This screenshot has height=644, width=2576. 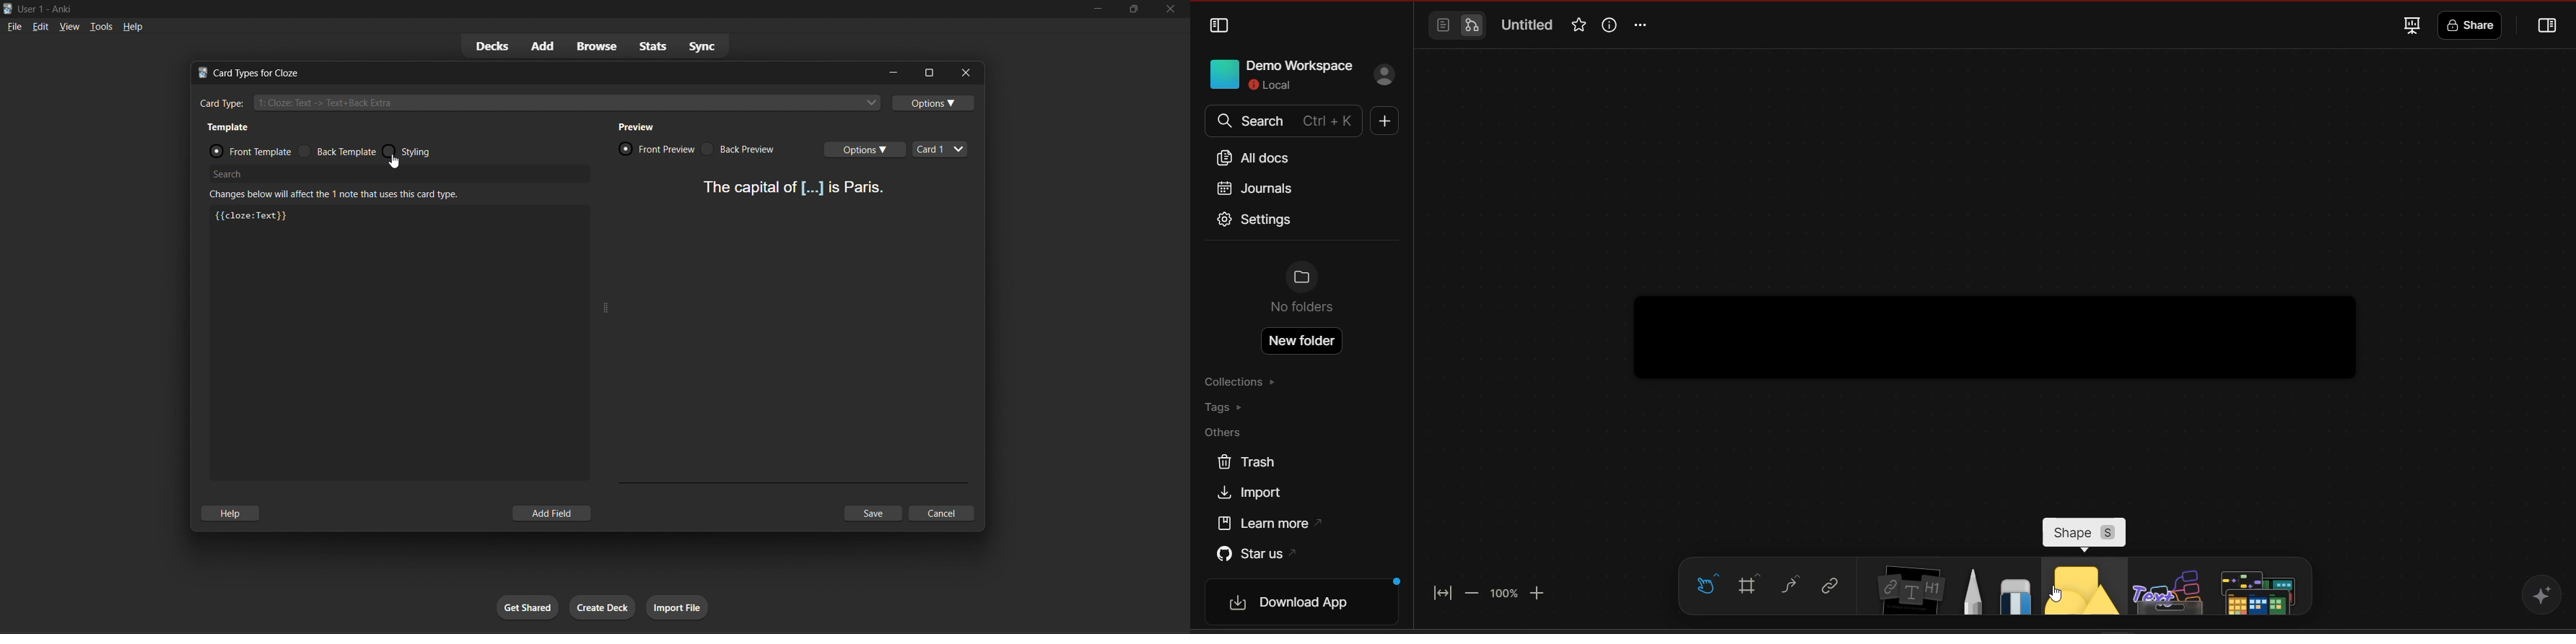 What do you see at coordinates (711, 45) in the screenshot?
I see `sync` at bounding box center [711, 45].